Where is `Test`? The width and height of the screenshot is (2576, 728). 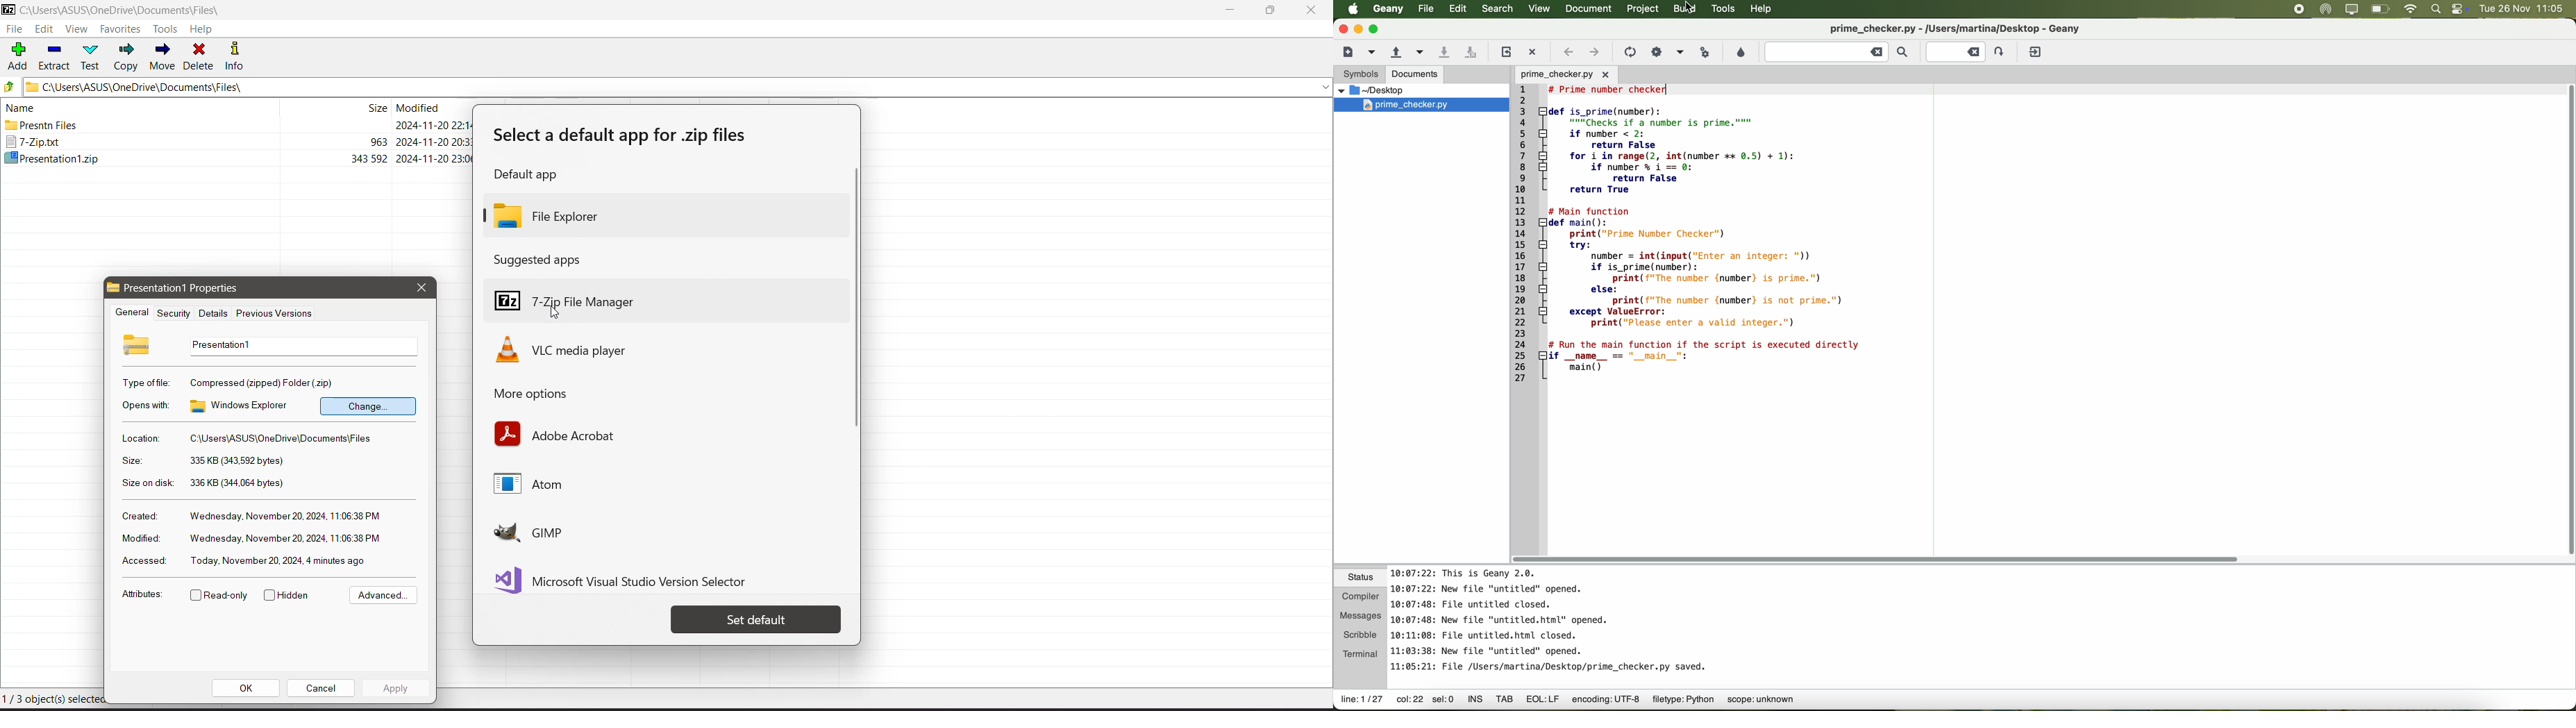
Test is located at coordinates (92, 56).